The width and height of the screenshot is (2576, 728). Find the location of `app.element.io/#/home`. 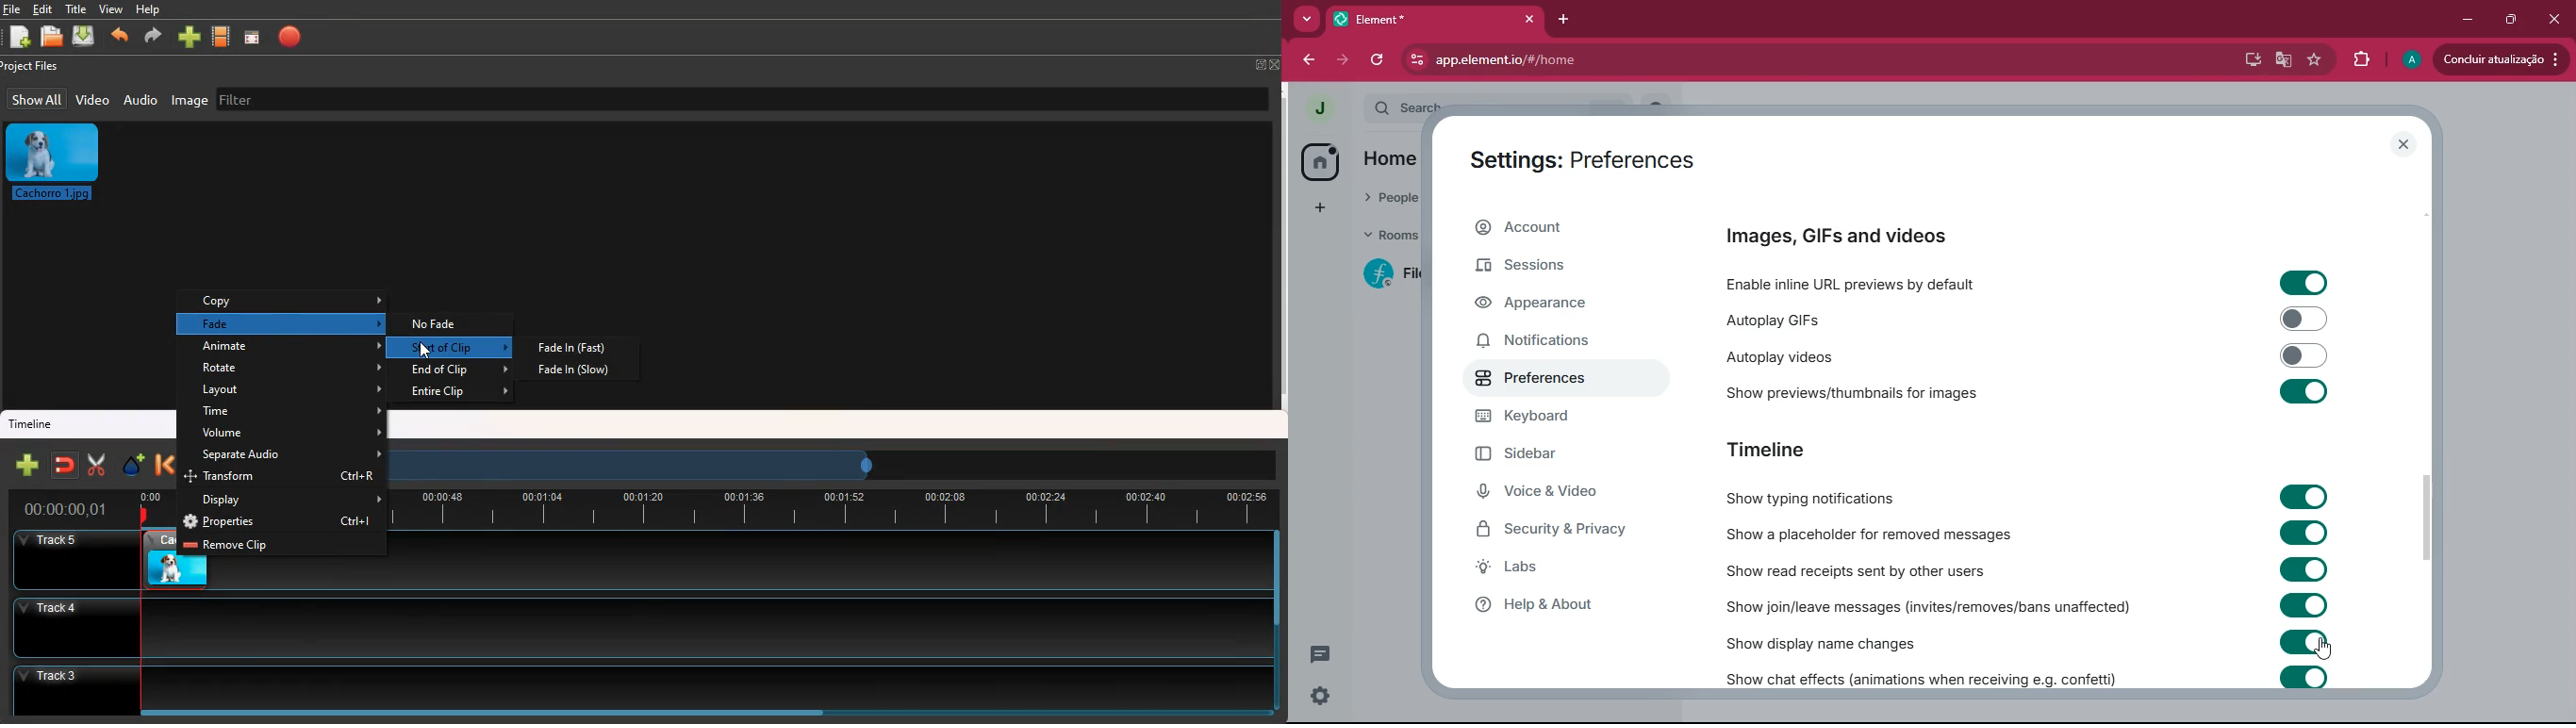

app.element.io/#/home is located at coordinates (1623, 61).